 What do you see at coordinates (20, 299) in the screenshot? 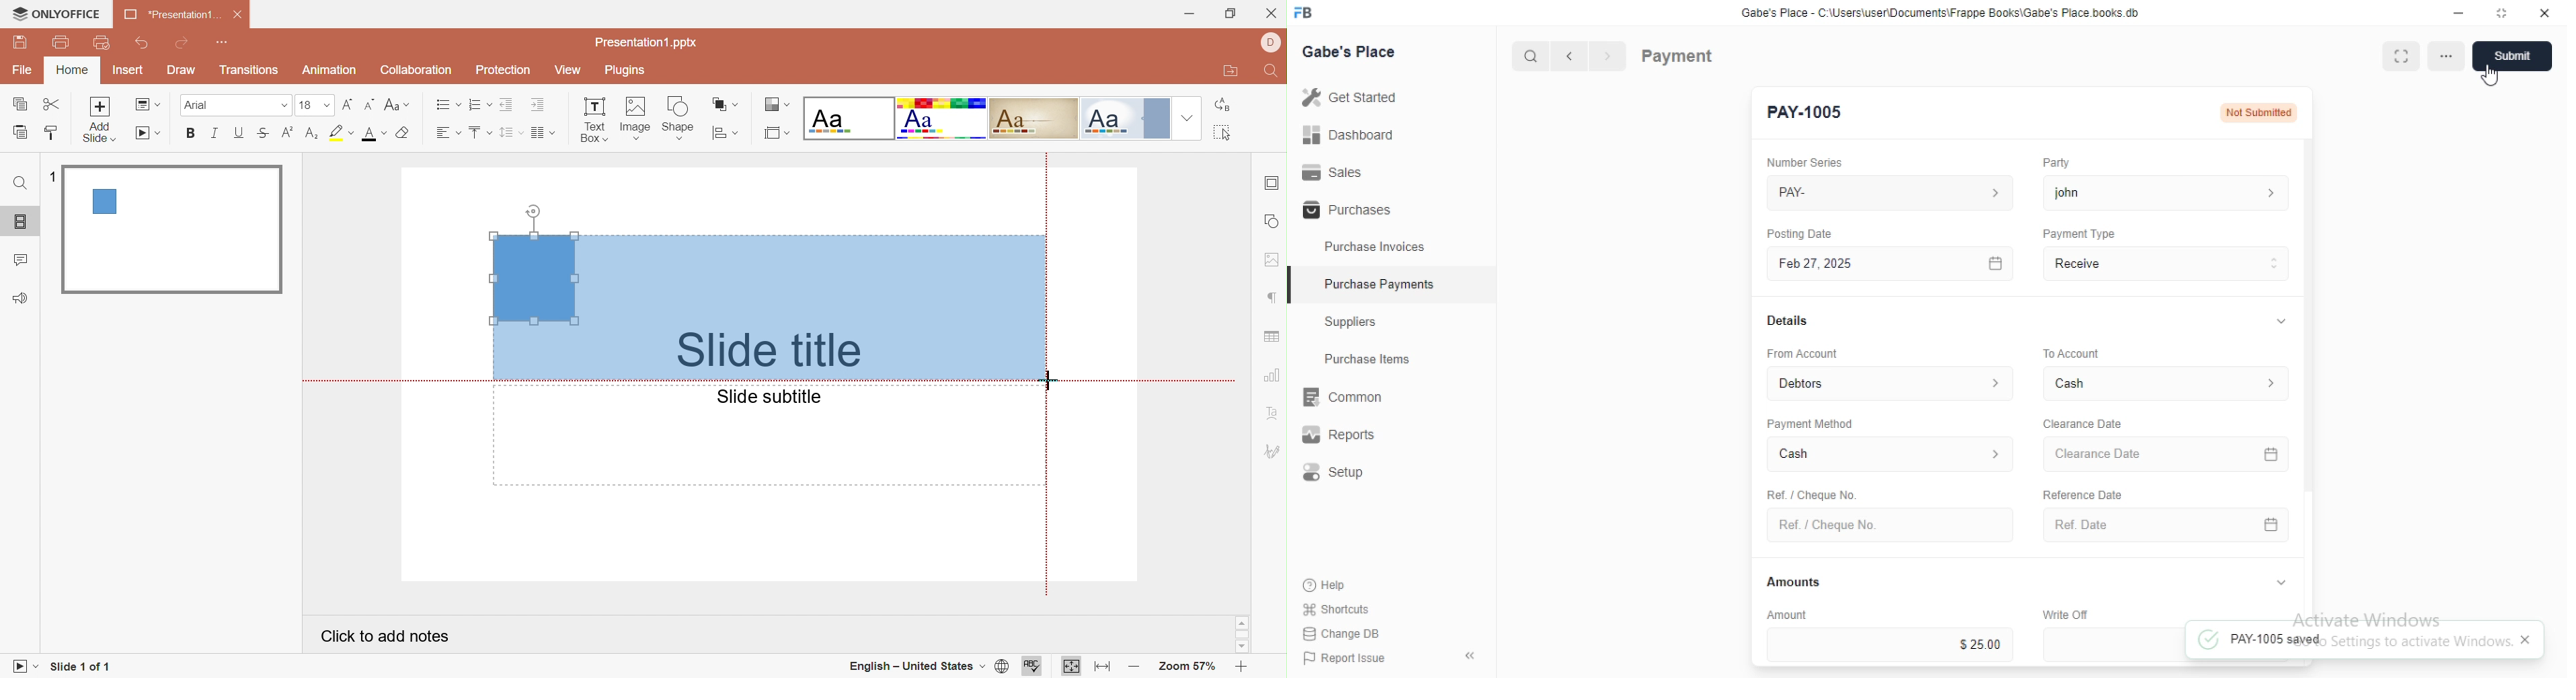
I see `Support & Feedback` at bounding box center [20, 299].